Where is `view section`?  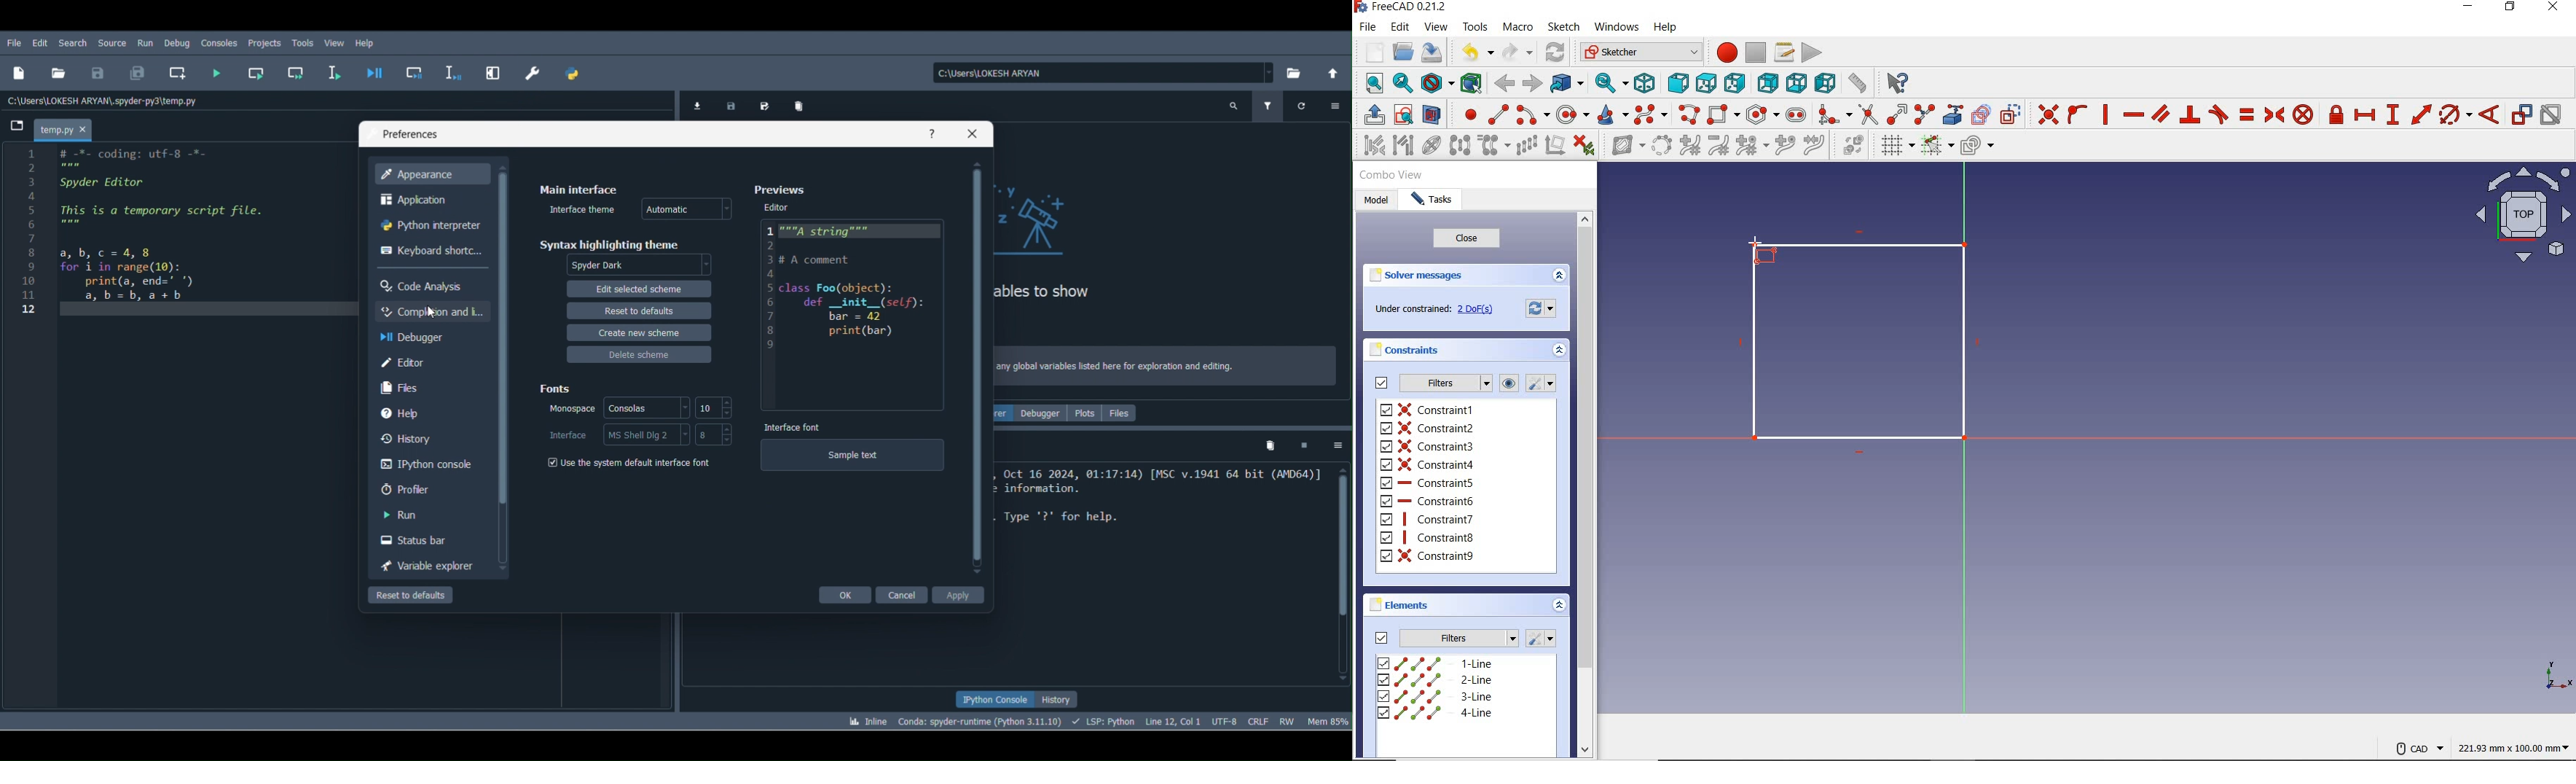 view section is located at coordinates (1434, 115).